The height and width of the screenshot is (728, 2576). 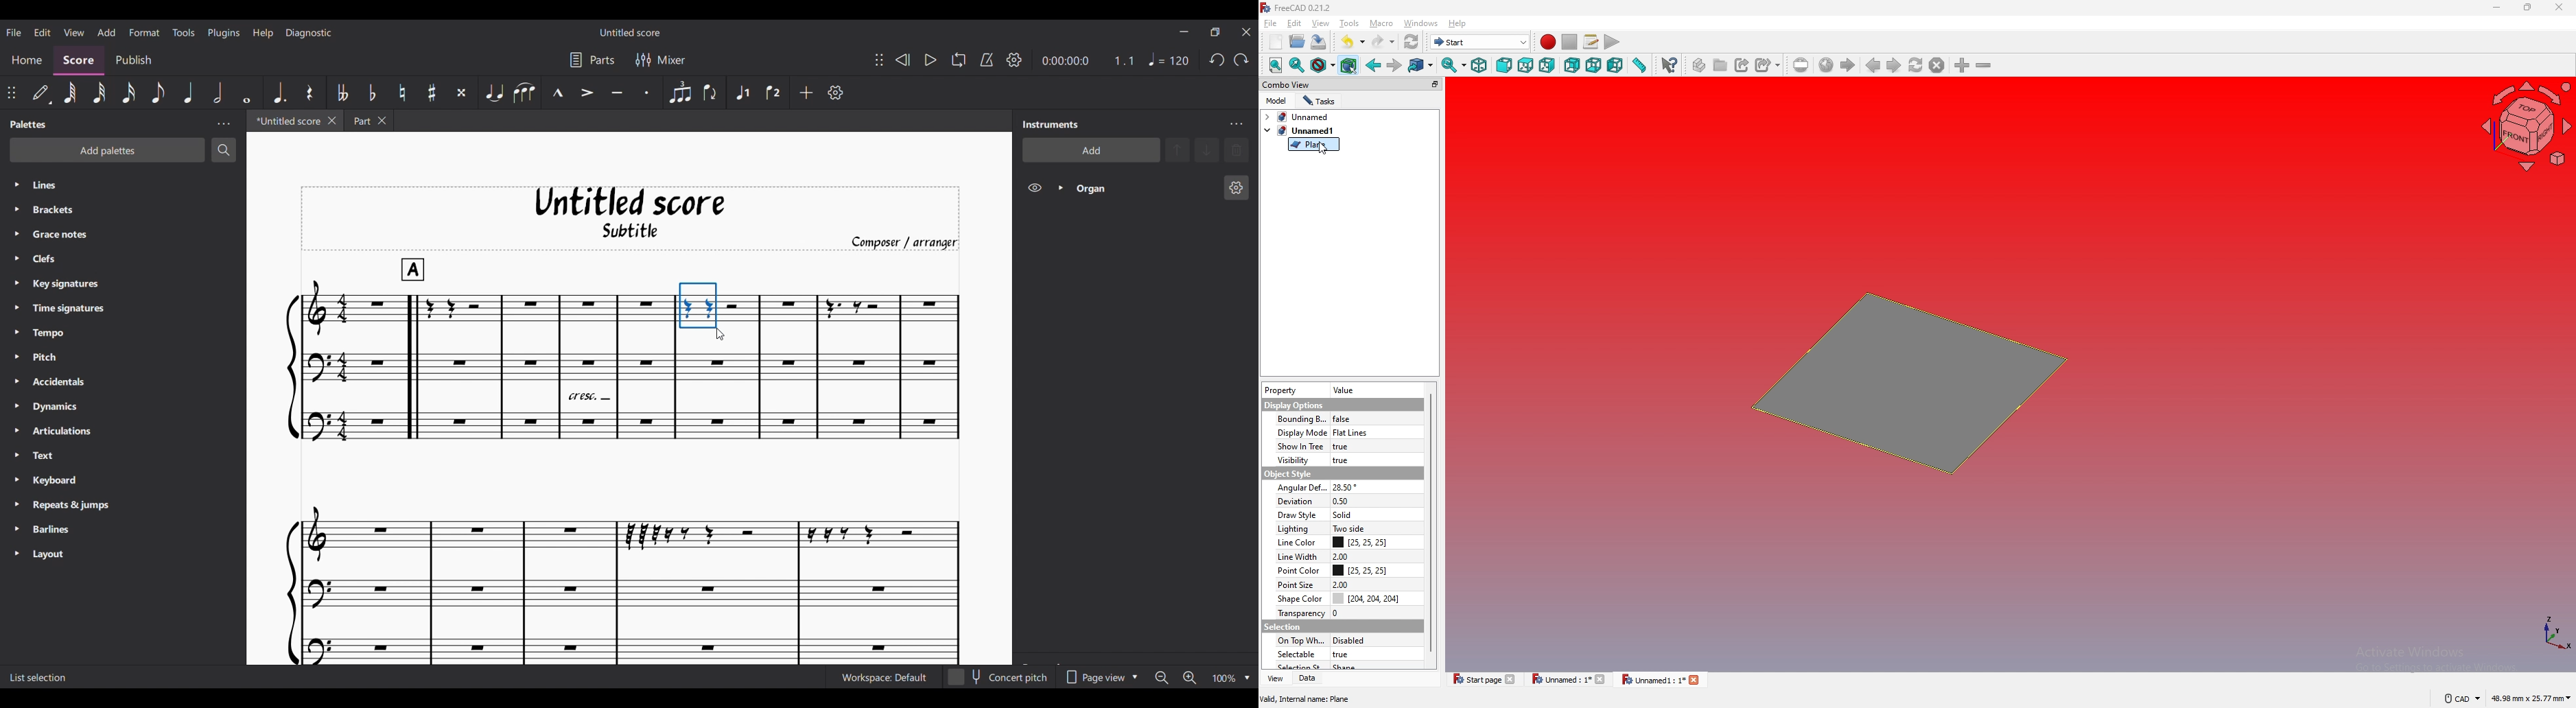 What do you see at coordinates (1349, 23) in the screenshot?
I see `tools` at bounding box center [1349, 23].